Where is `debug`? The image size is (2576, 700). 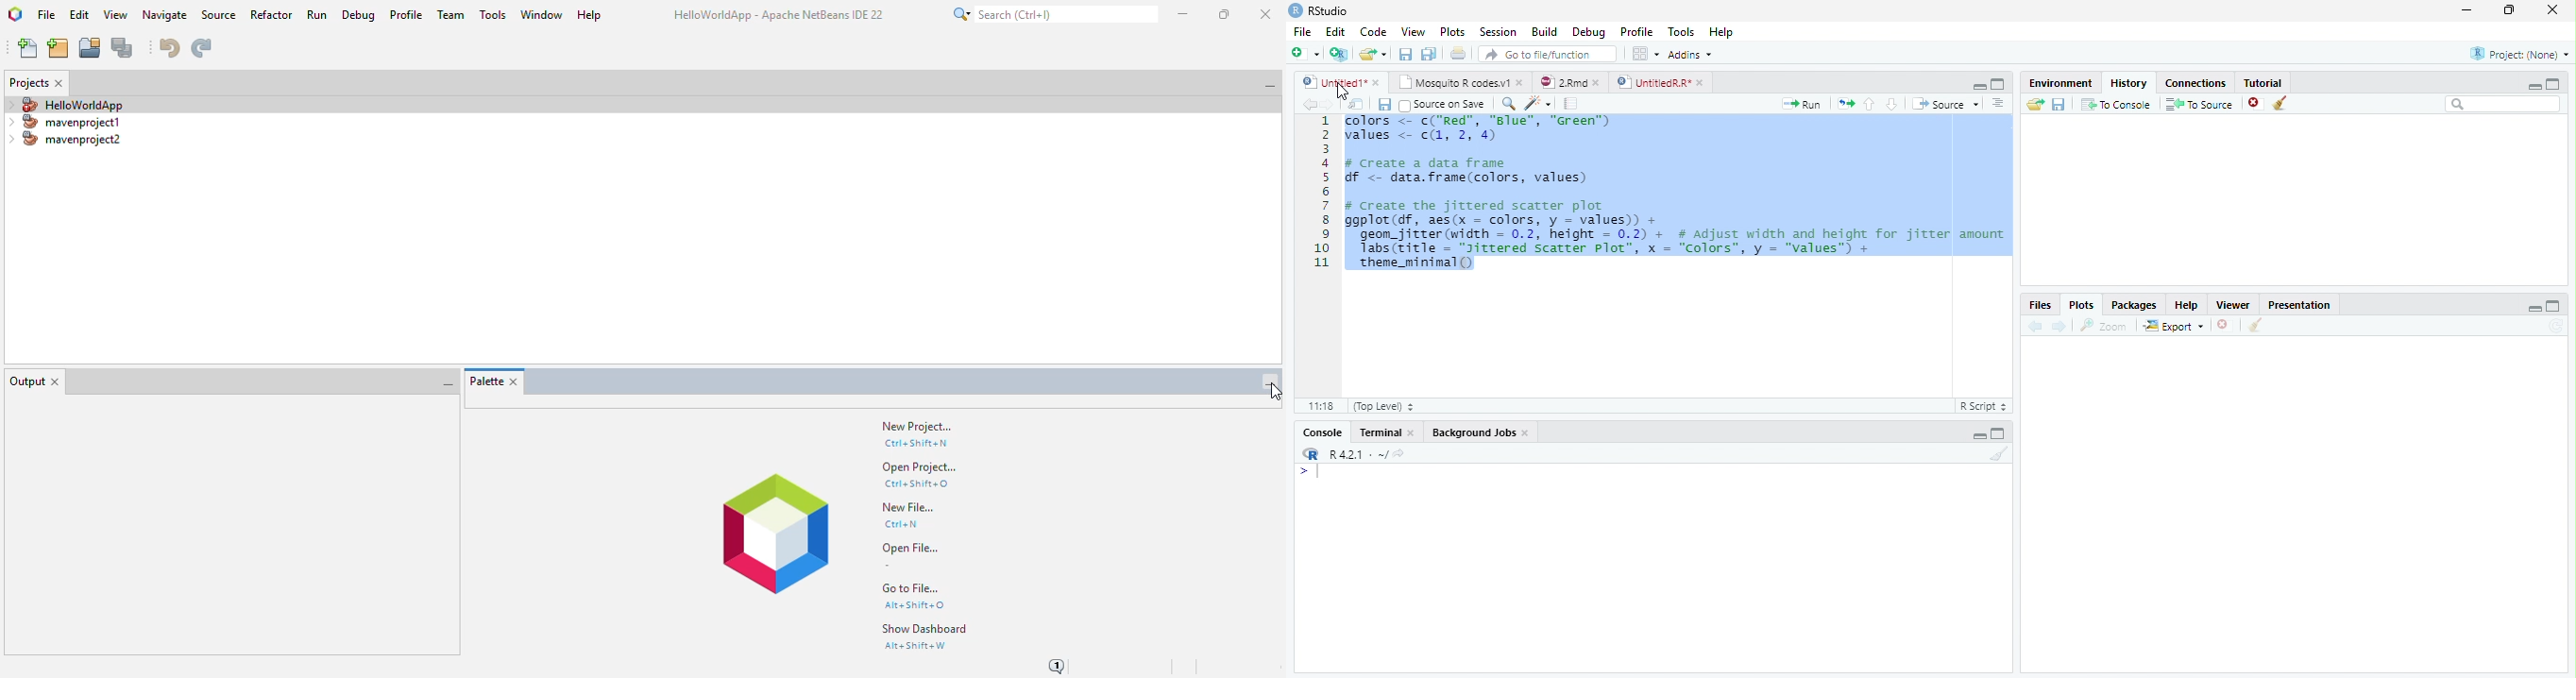 debug is located at coordinates (359, 15).